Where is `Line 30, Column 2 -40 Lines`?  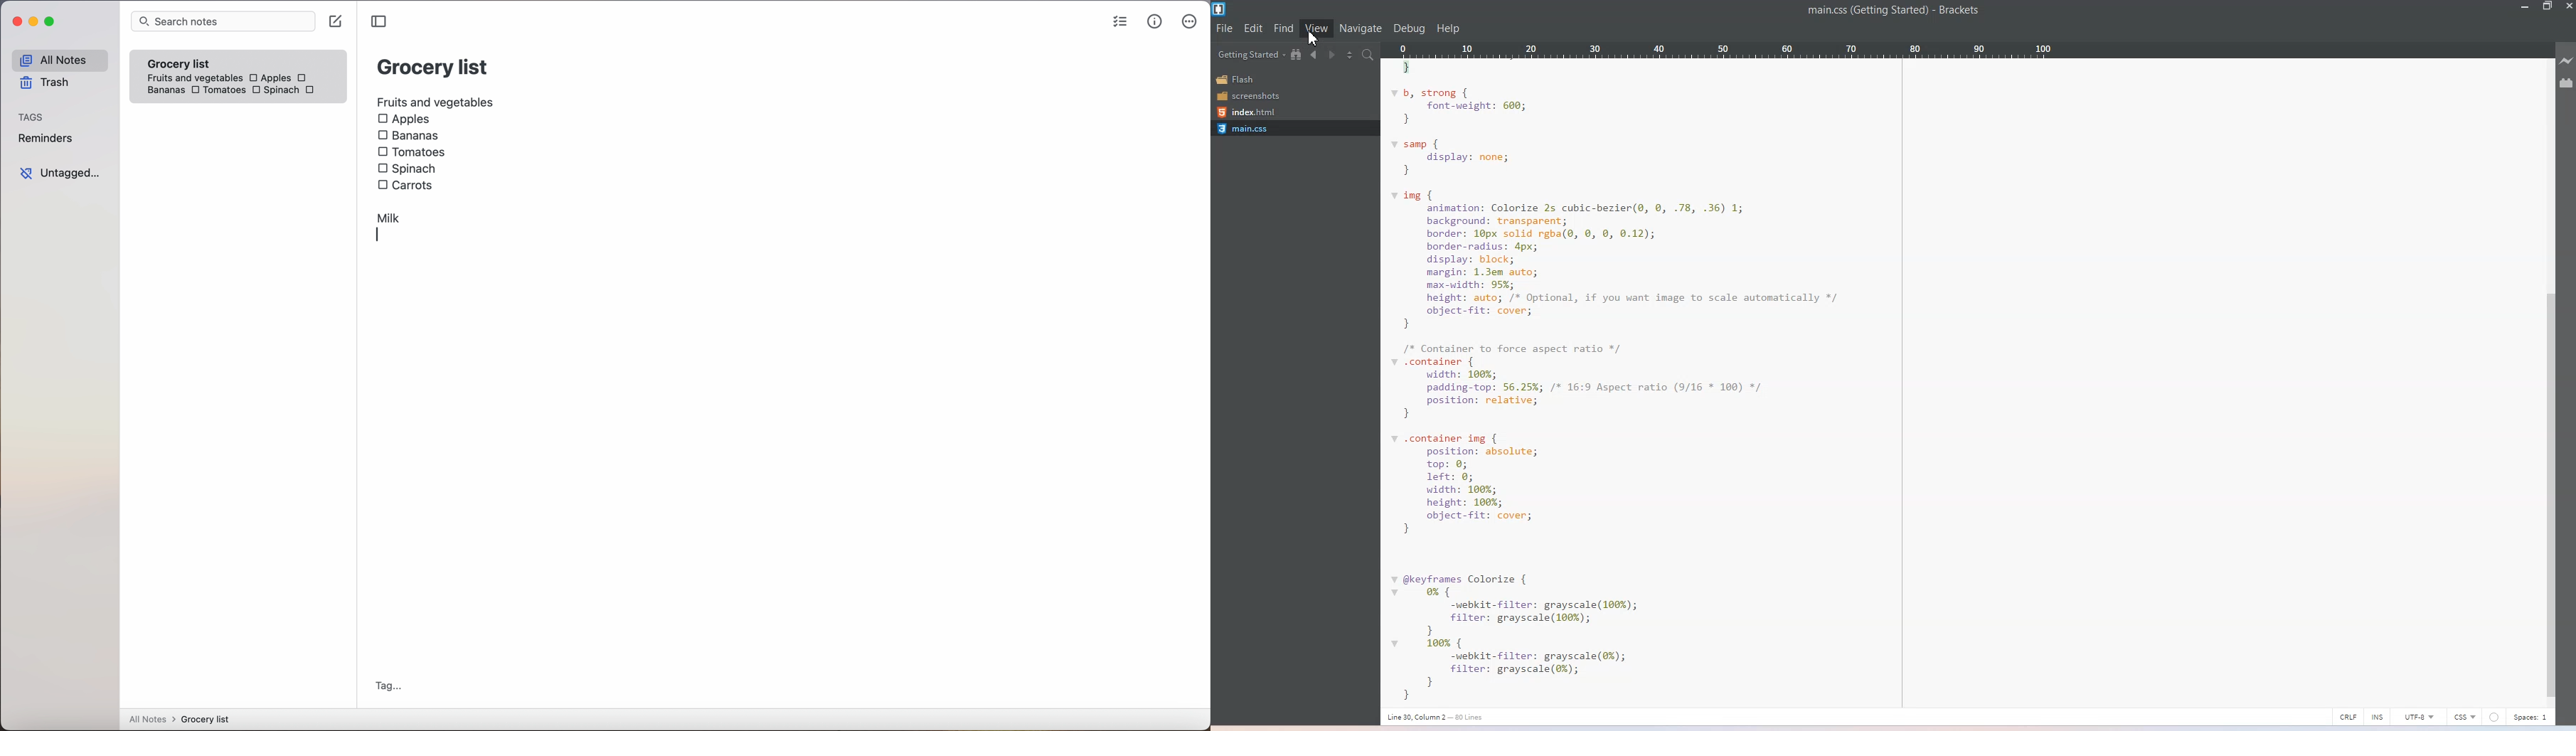 Line 30, Column 2 -40 Lines is located at coordinates (1447, 716).